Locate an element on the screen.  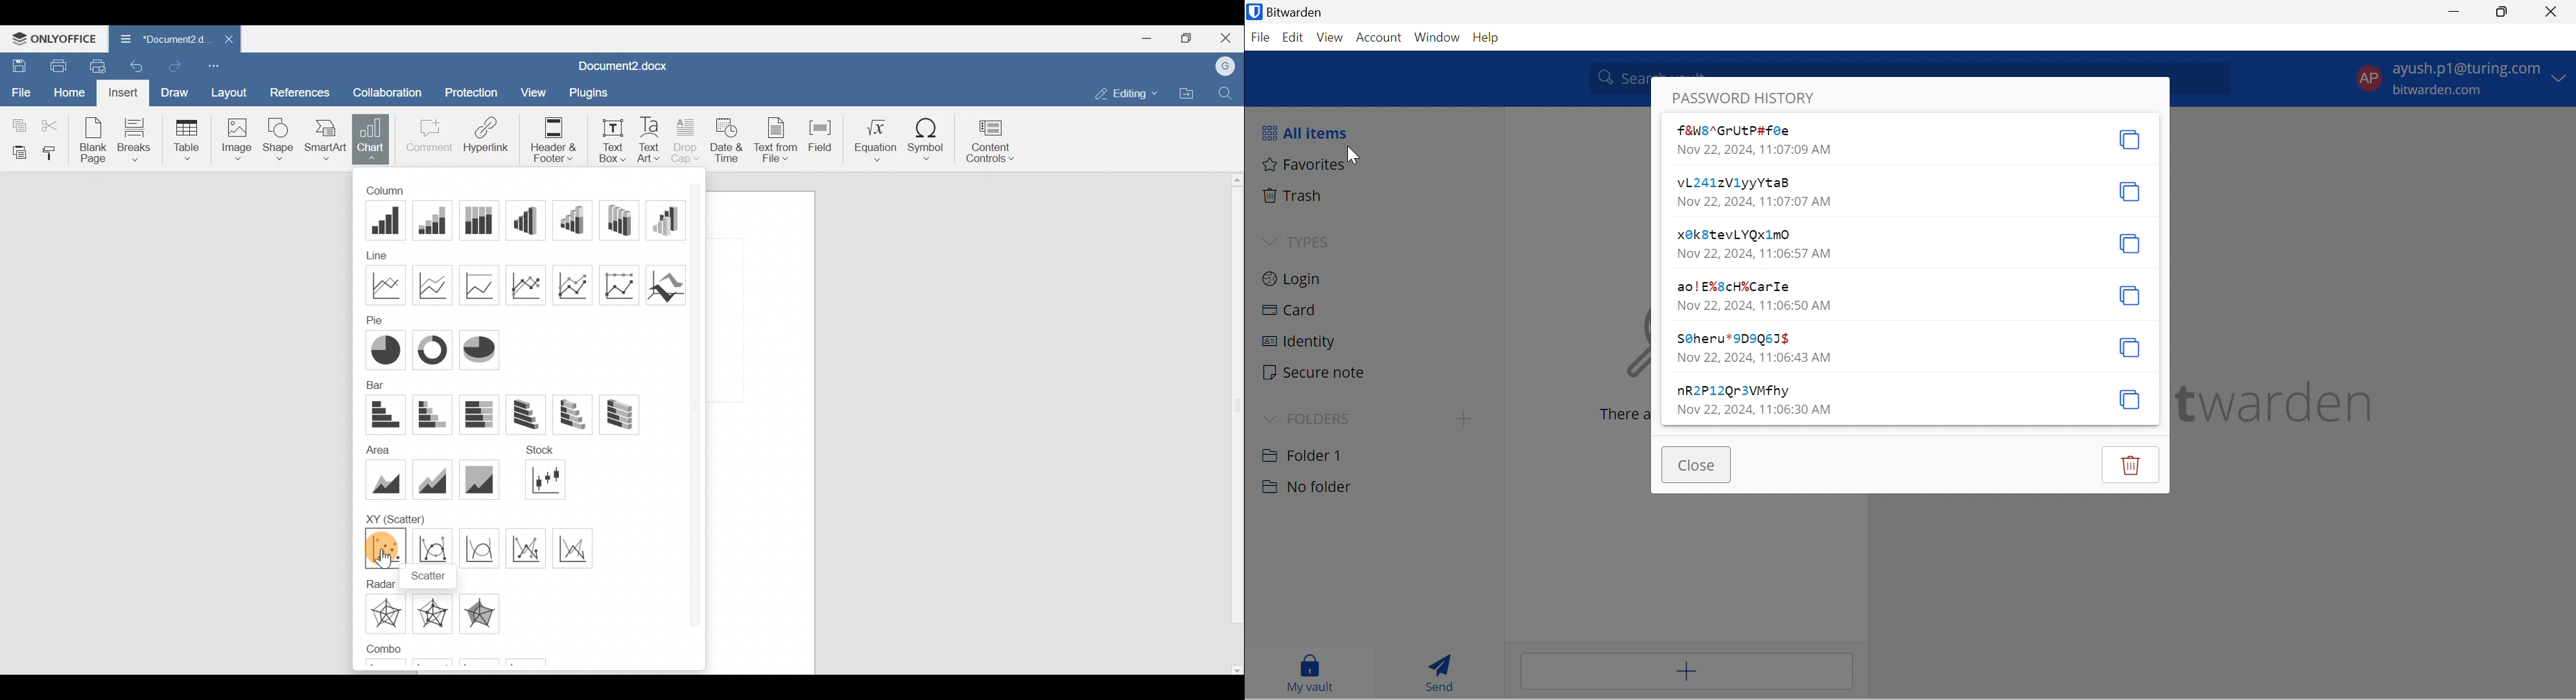
Close is located at coordinates (1228, 36).